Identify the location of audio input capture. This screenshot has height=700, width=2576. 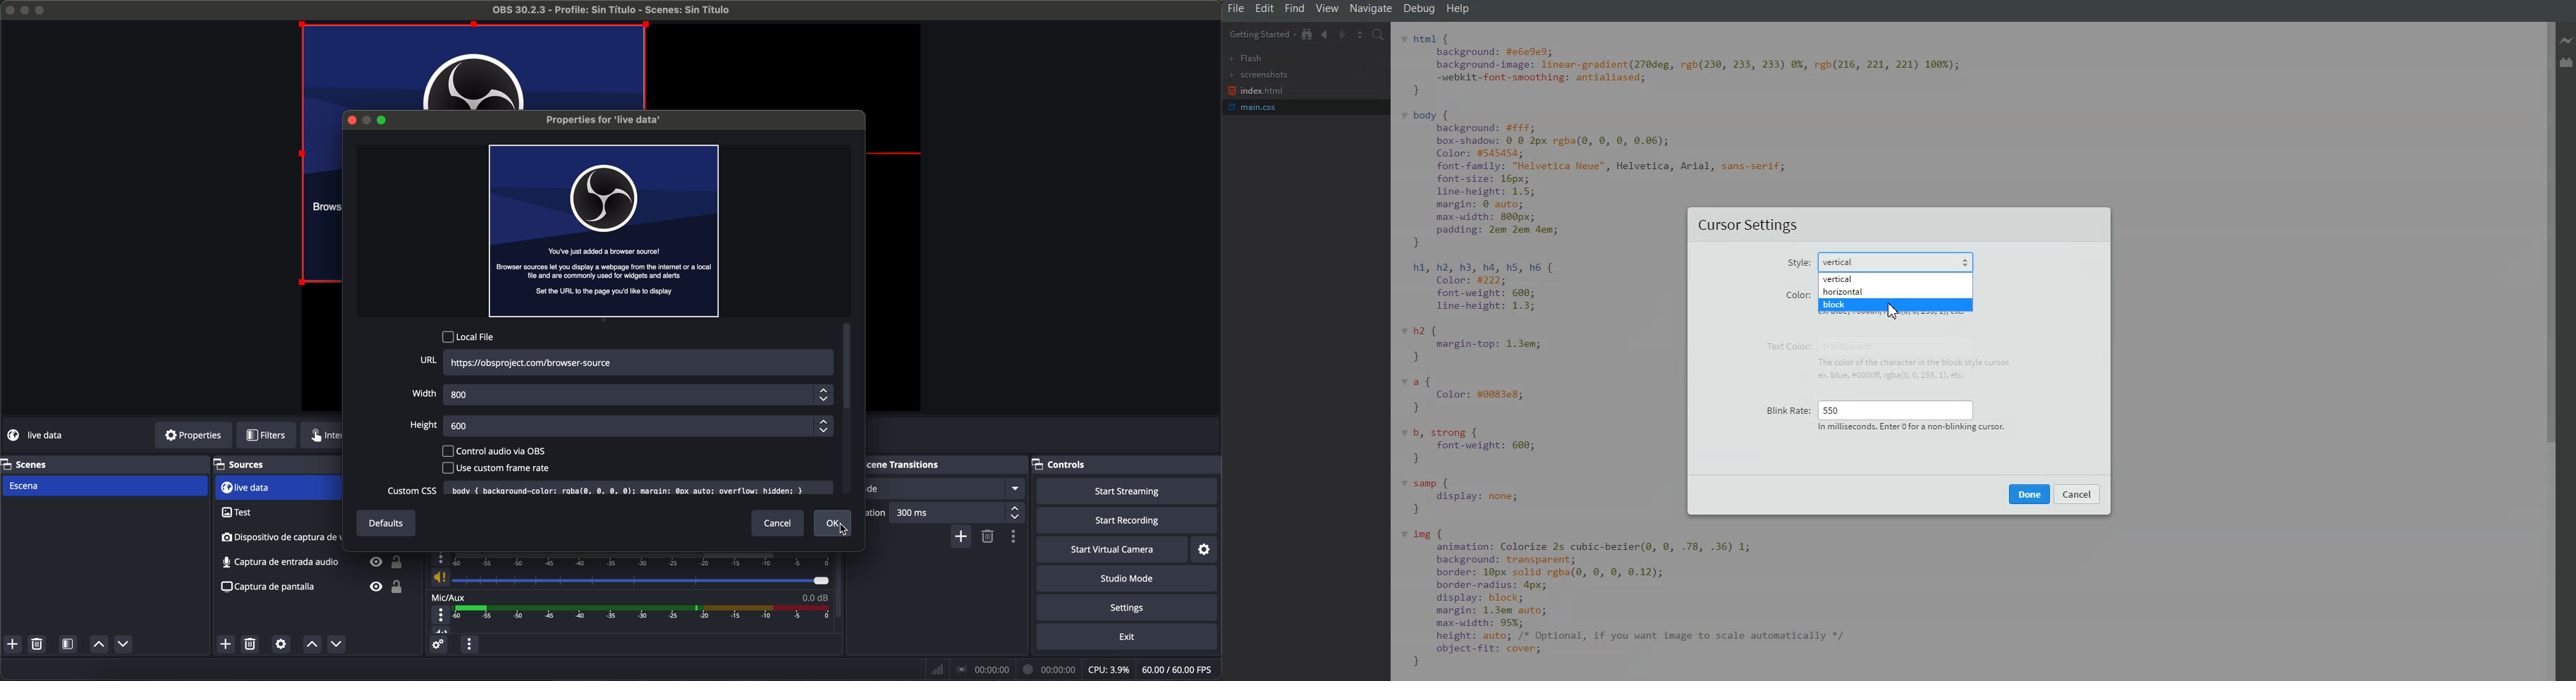
(279, 538).